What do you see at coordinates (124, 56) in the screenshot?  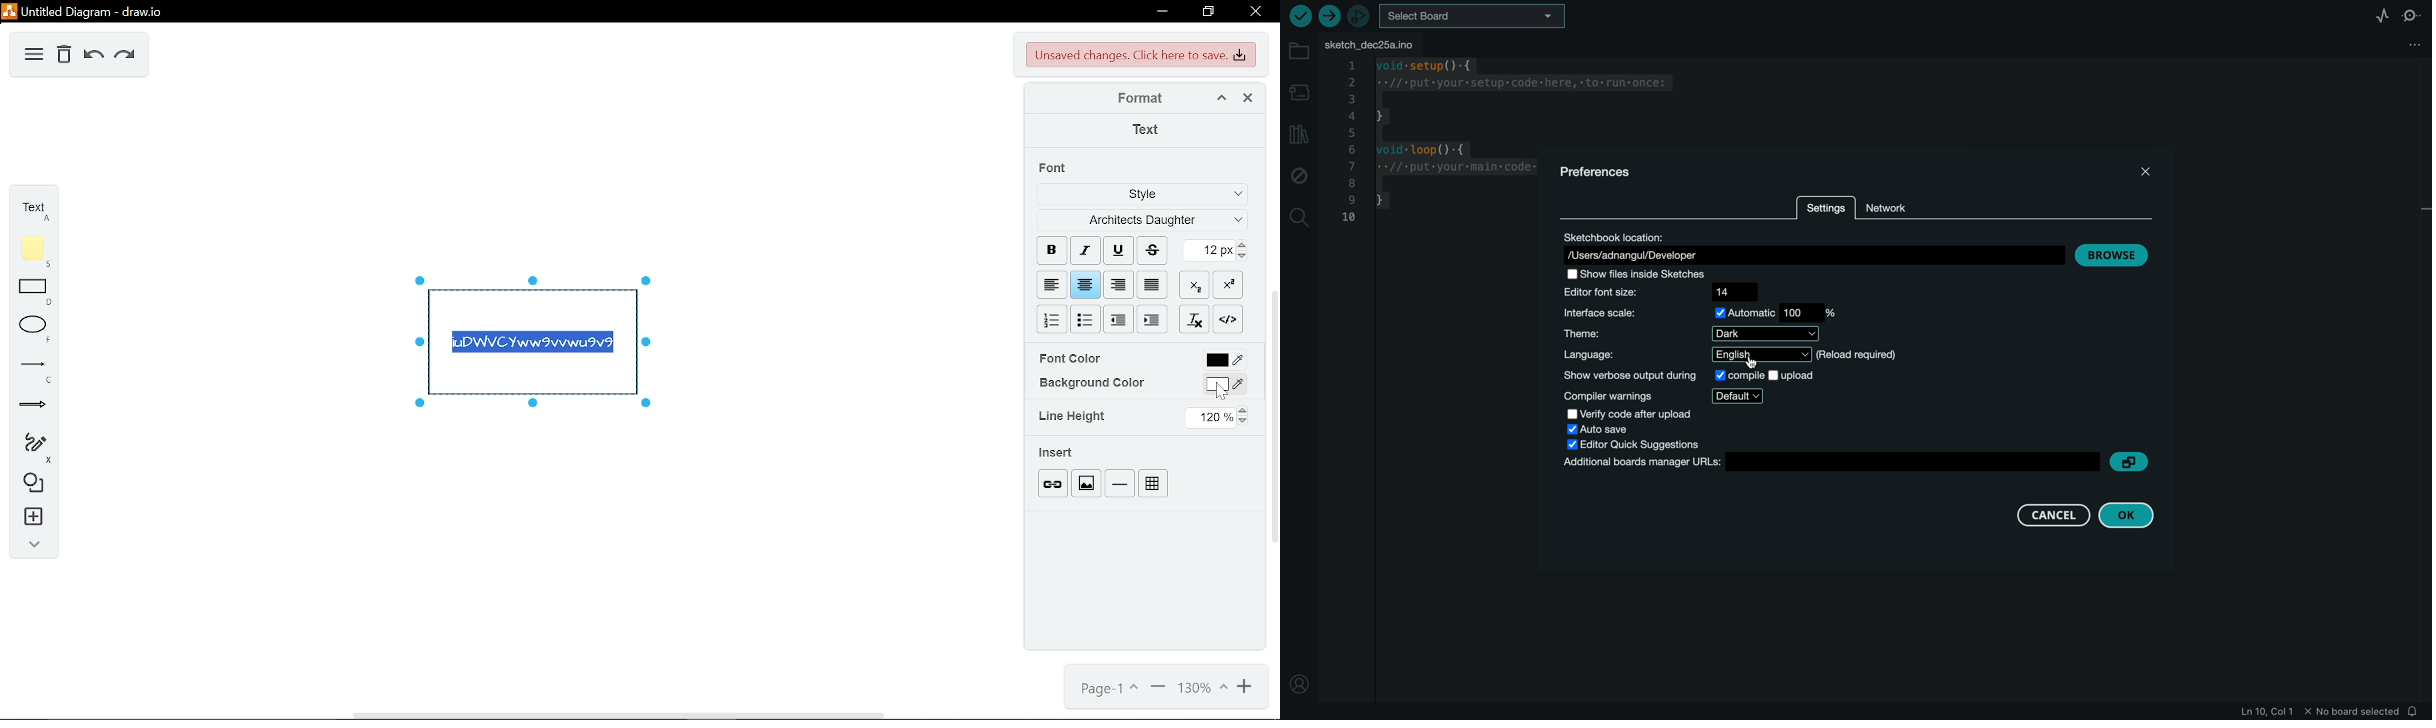 I see `redo` at bounding box center [124, 56].